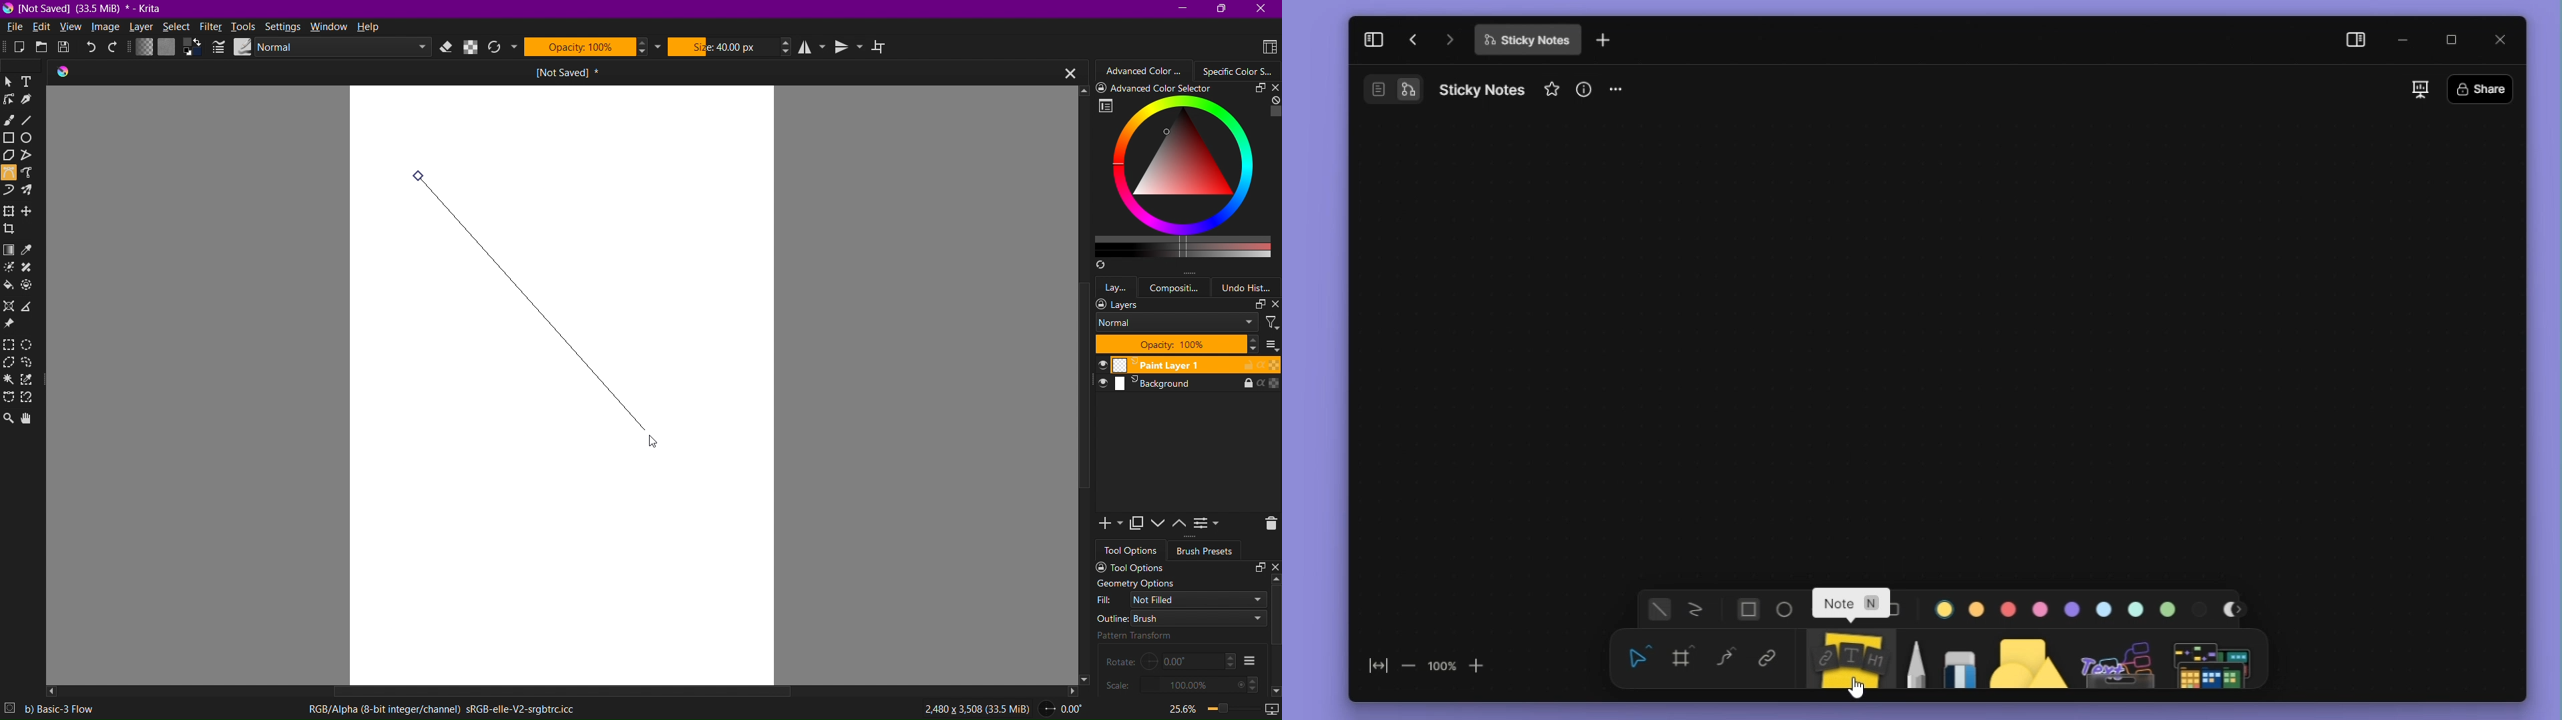  I want to click on Scrollbar, so click(1082, 404).